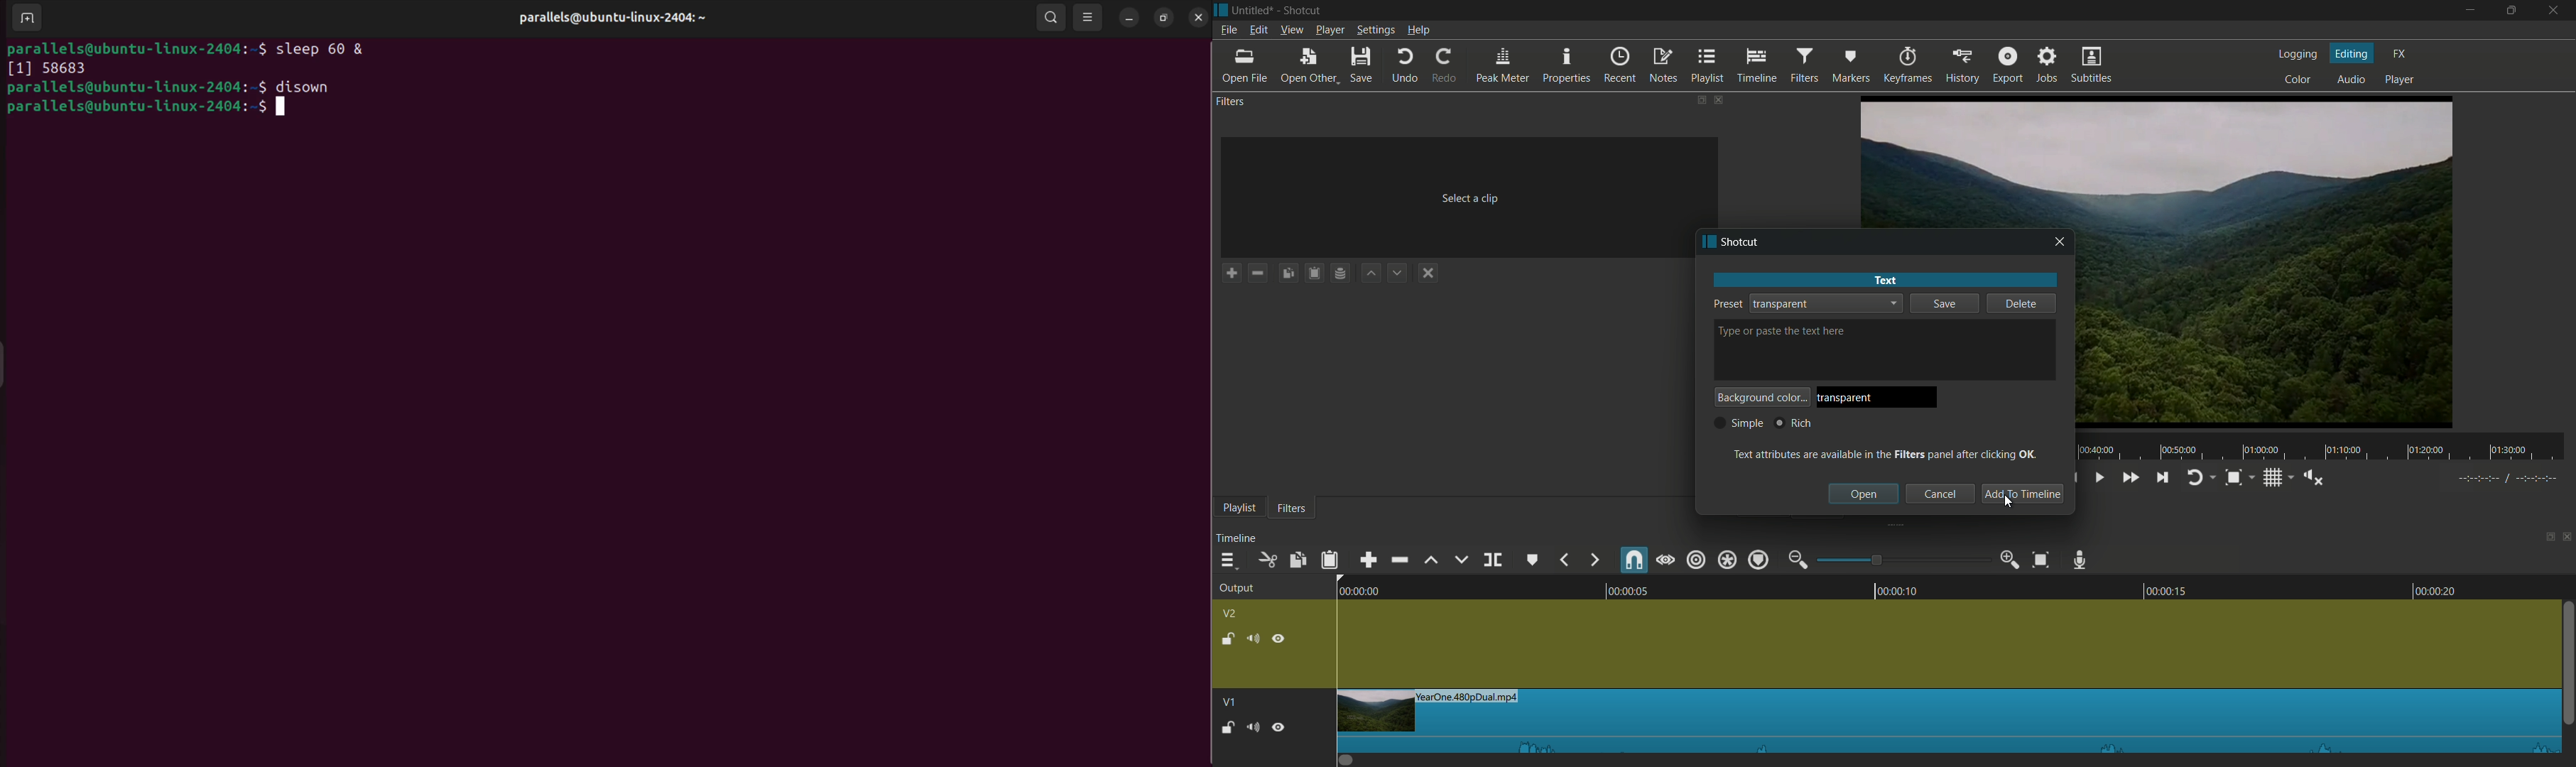  What do you see at coordinates (1227, 727) in the screenshot?
I see `Unlock` at bounding box center [1227, 727].